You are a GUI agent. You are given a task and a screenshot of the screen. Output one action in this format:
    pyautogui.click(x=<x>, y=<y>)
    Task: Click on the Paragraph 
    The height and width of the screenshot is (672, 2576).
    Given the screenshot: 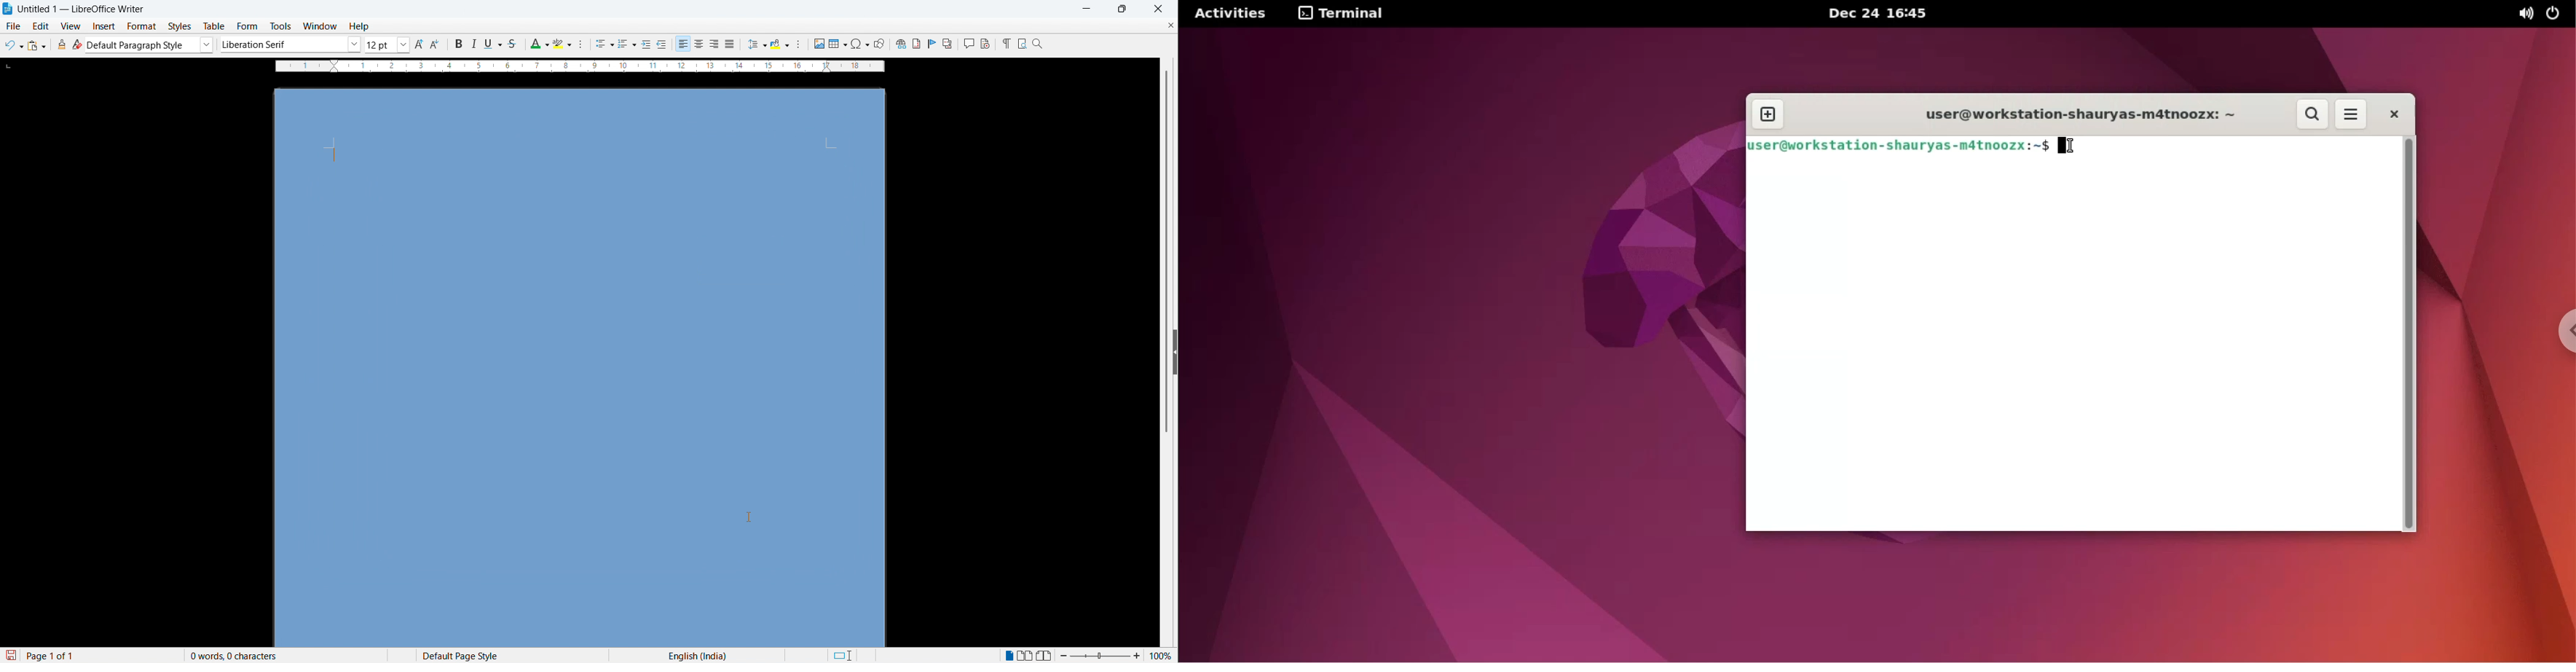 What is the action you would take?
    pyautogui.click(x=798, y=44)
    